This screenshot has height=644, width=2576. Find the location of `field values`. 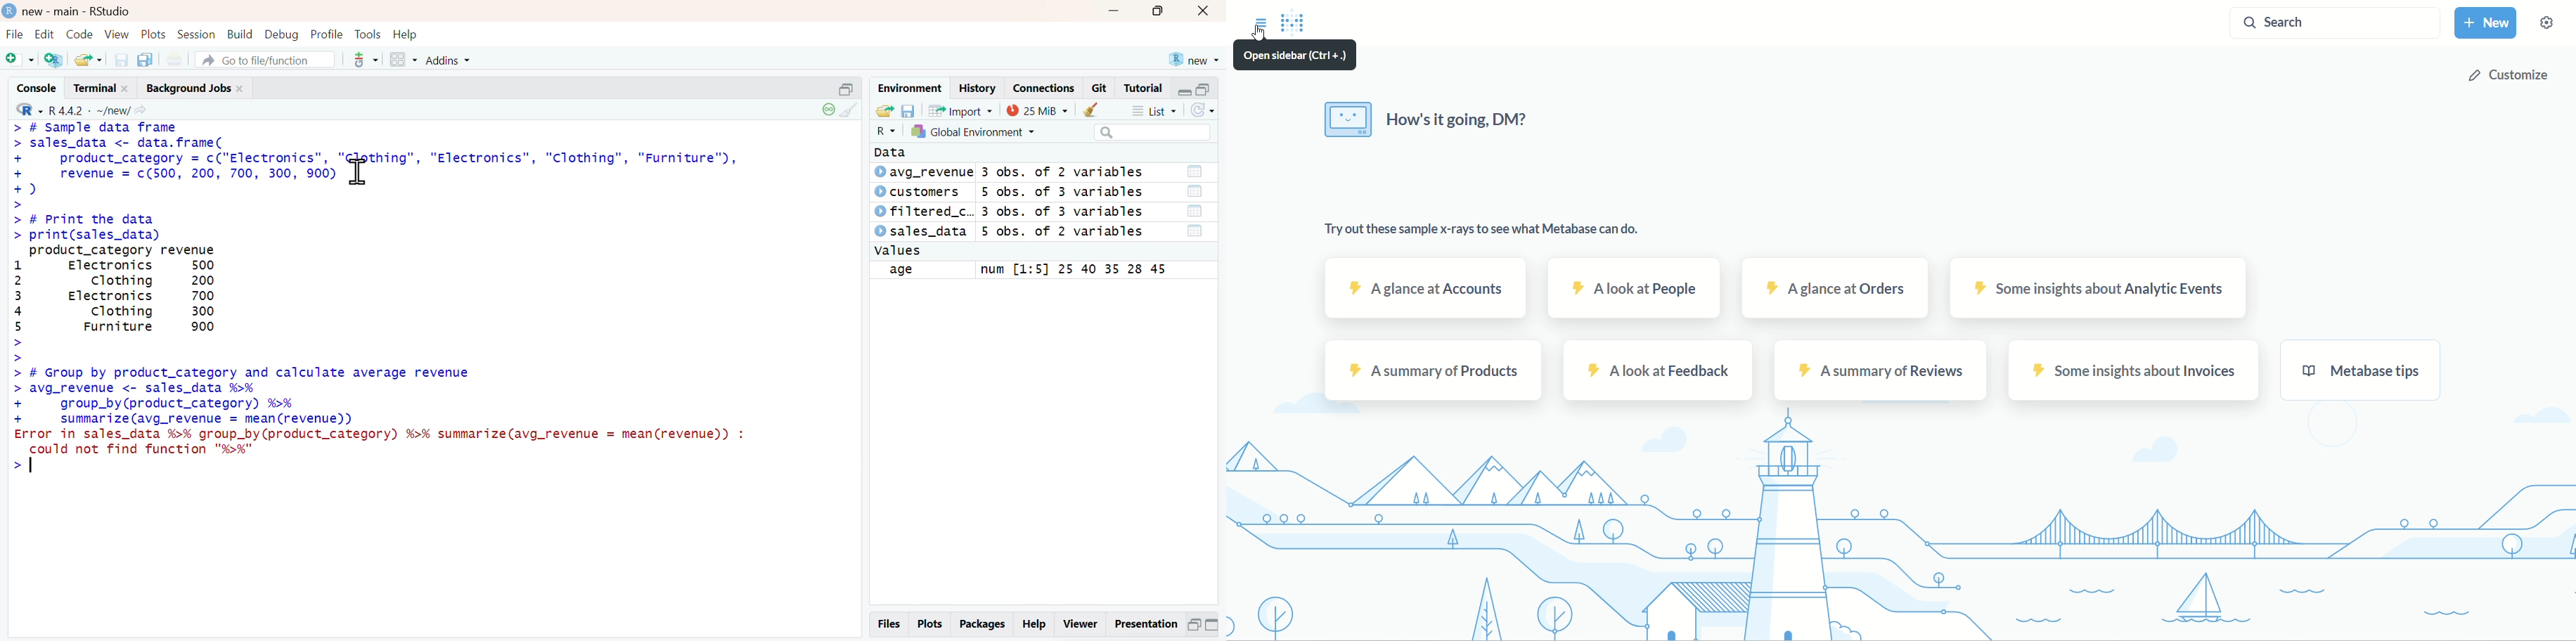

field values is located at coordinates (1070, 270).